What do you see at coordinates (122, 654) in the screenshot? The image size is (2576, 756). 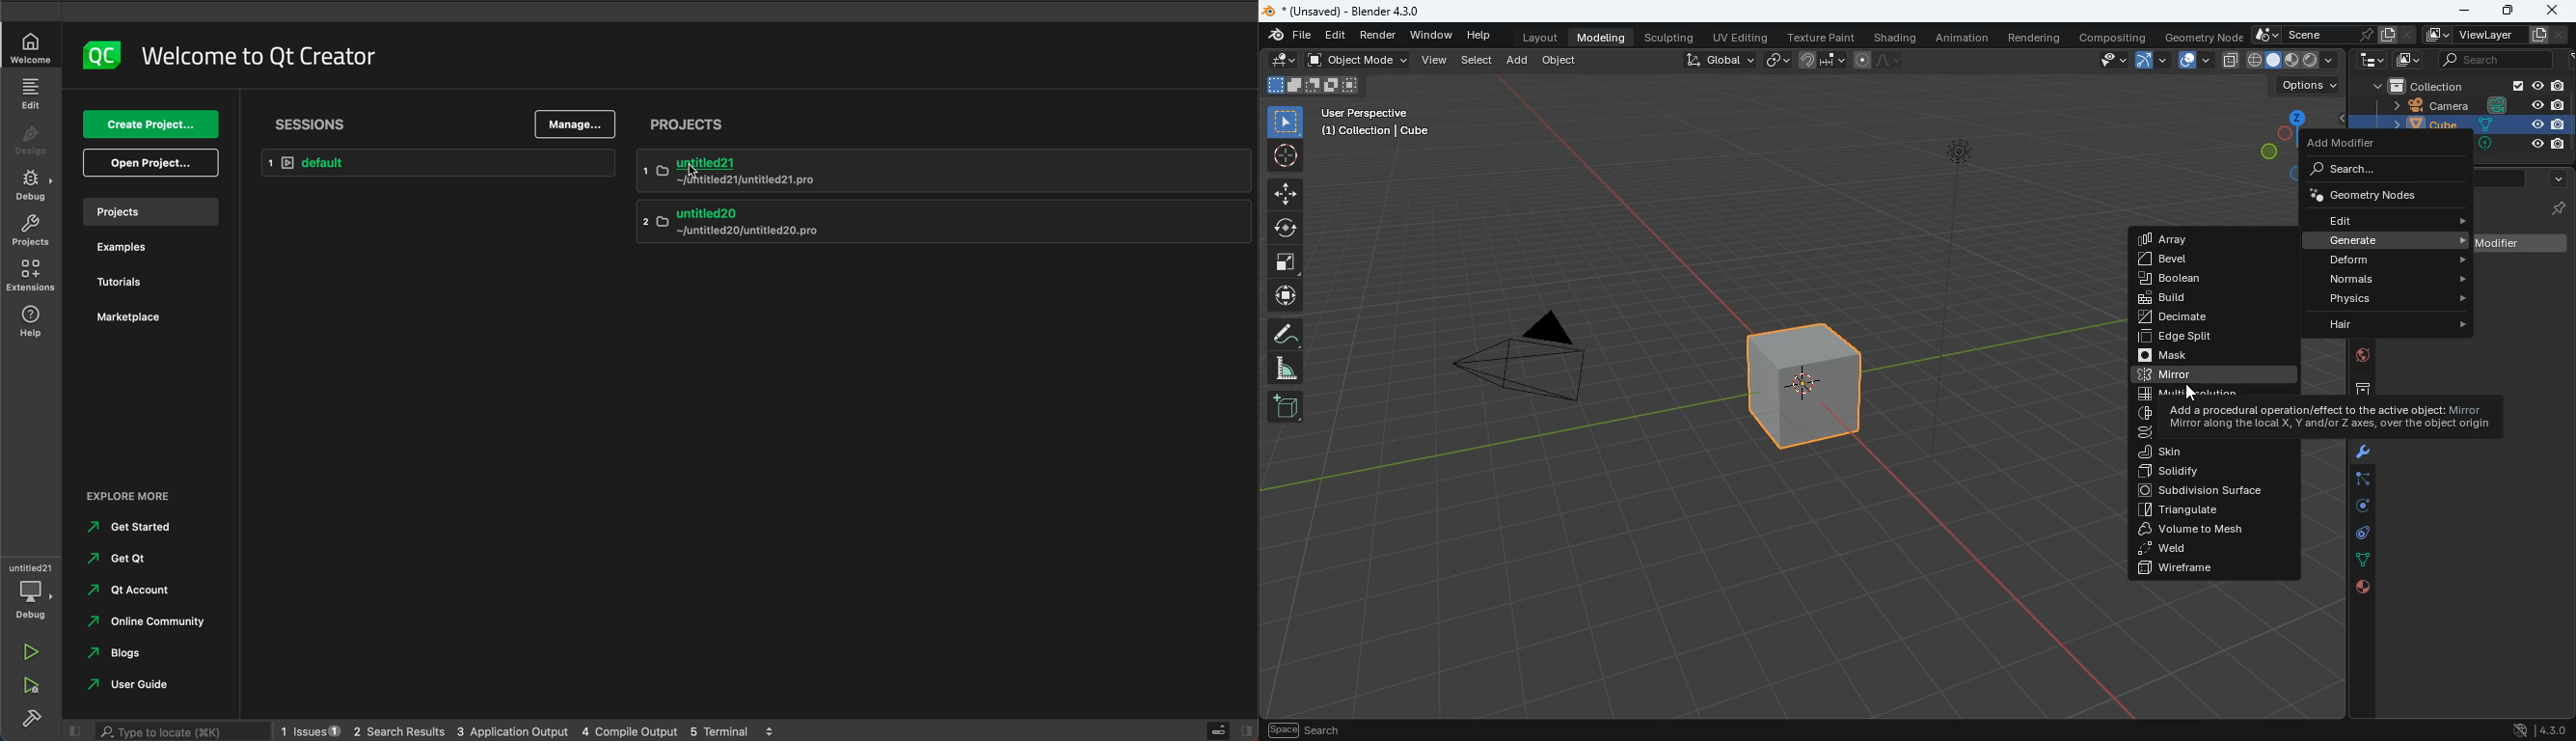 I see `blogs` at bounding box center [122, 654].